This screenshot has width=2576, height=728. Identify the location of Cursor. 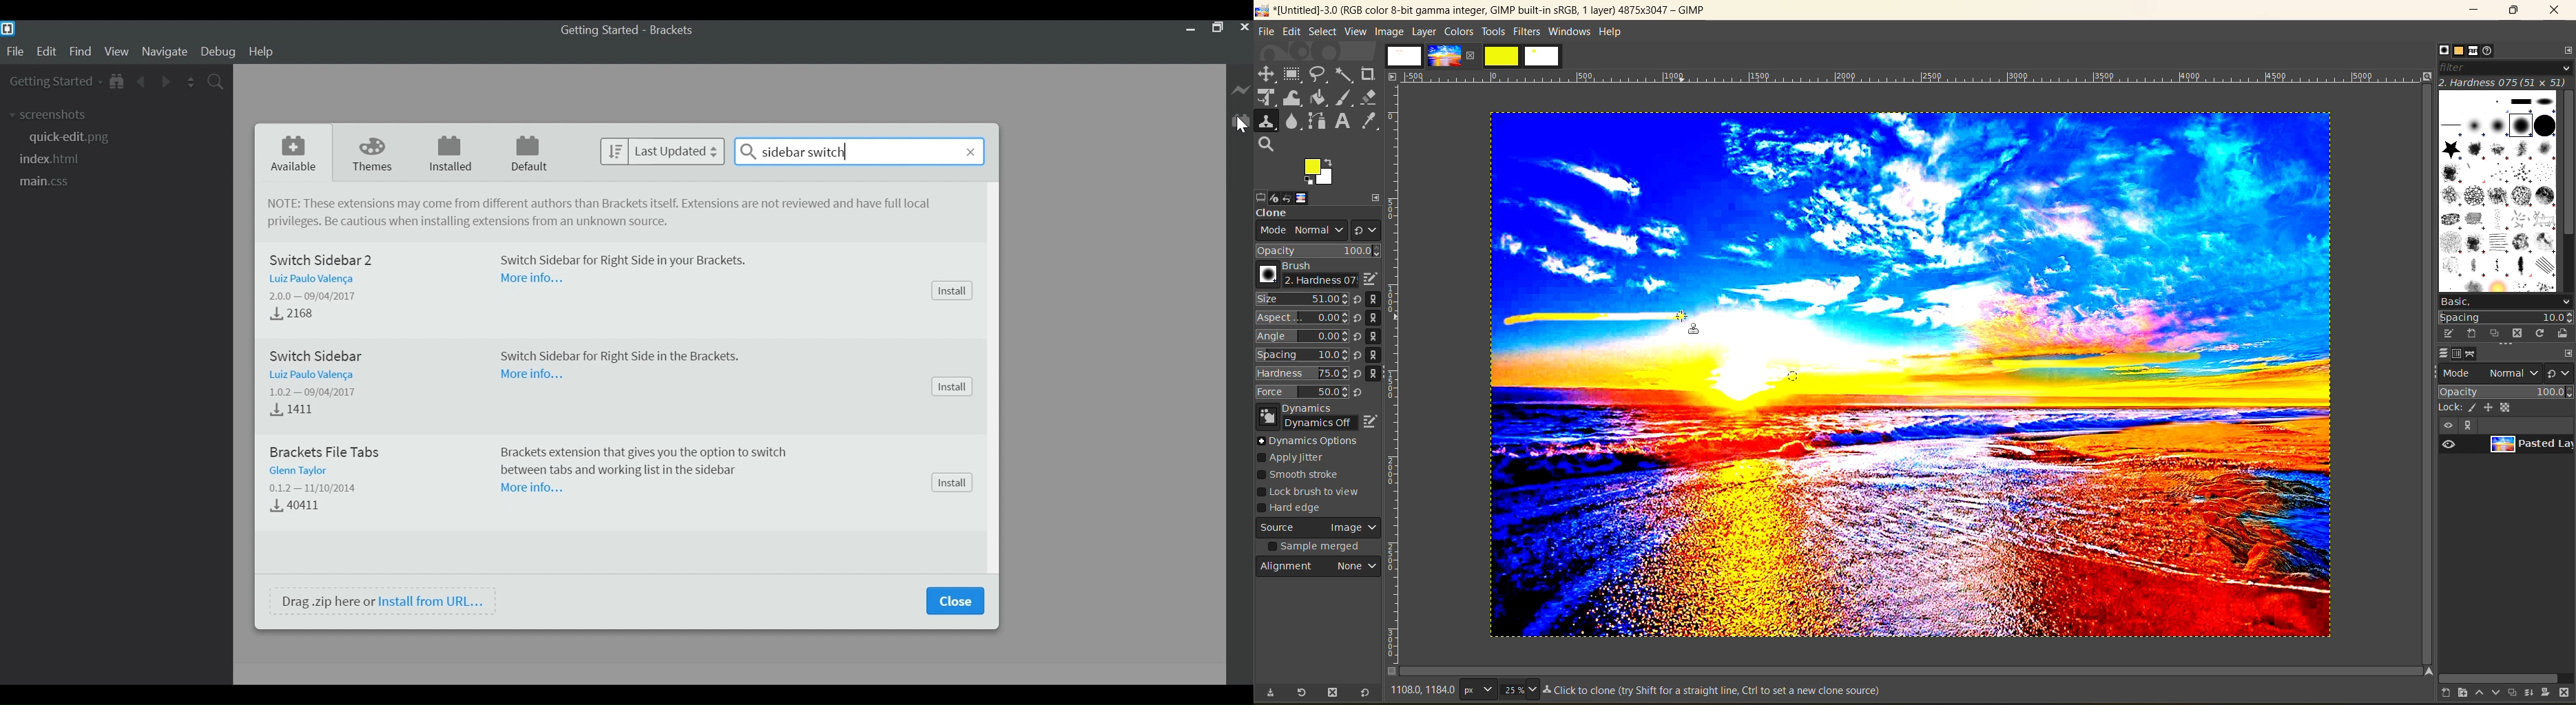
(1241, 127).